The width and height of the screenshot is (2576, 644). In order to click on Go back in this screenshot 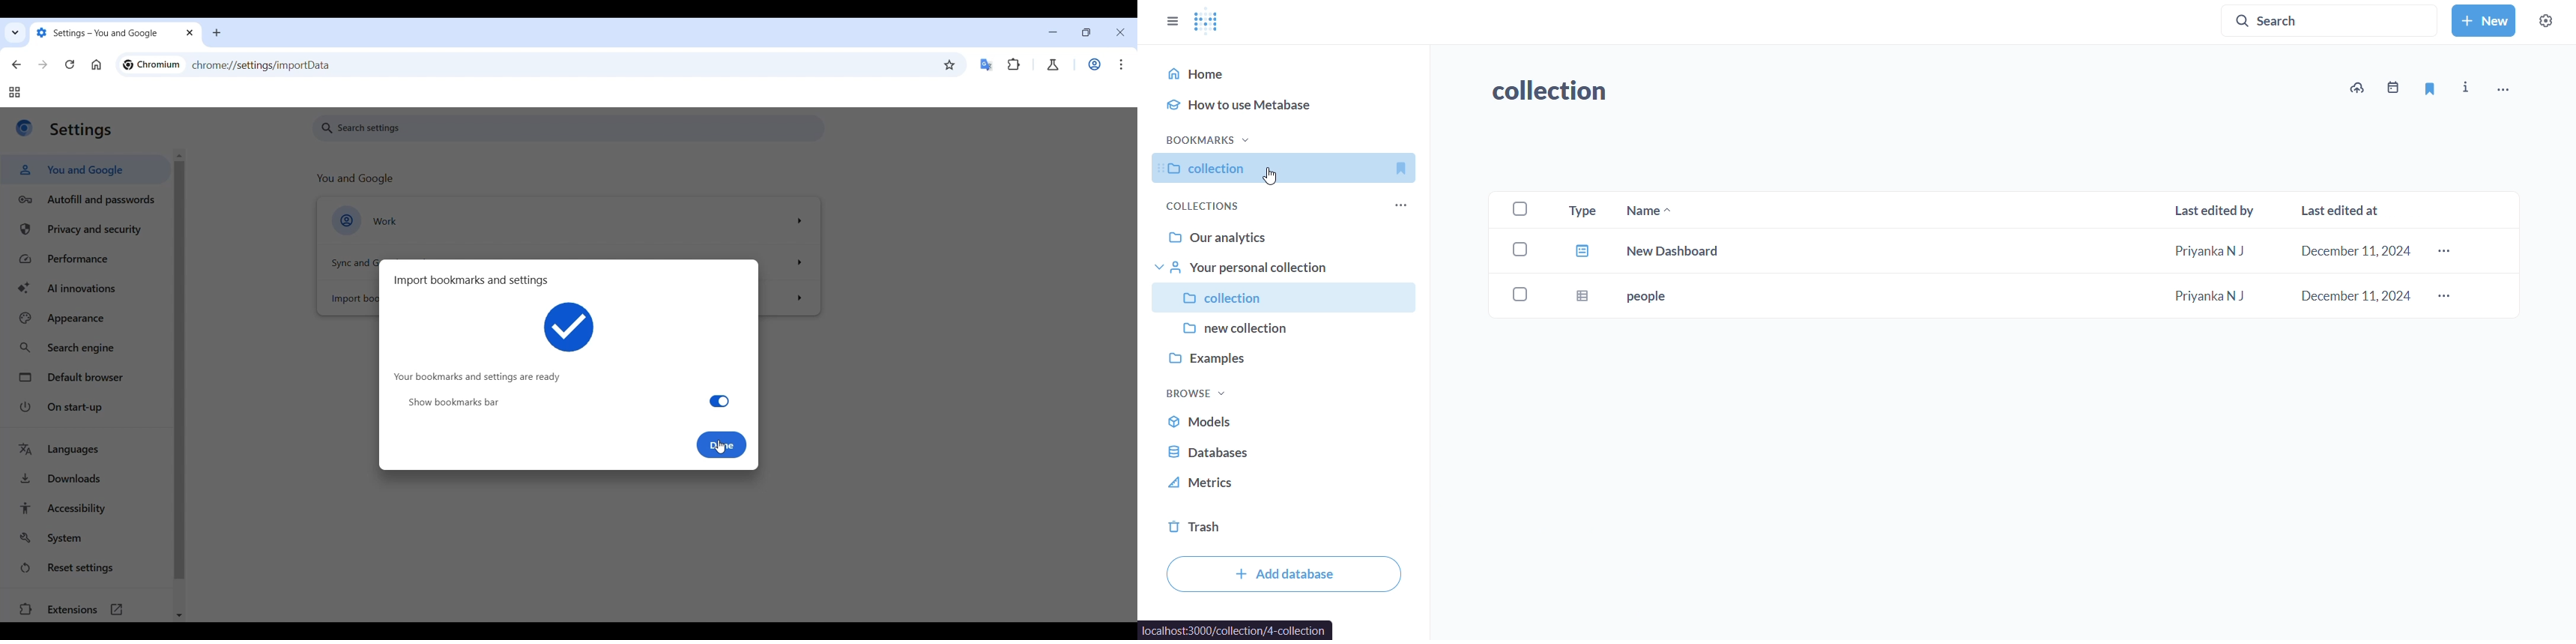, I will do `click(17, 65)`.